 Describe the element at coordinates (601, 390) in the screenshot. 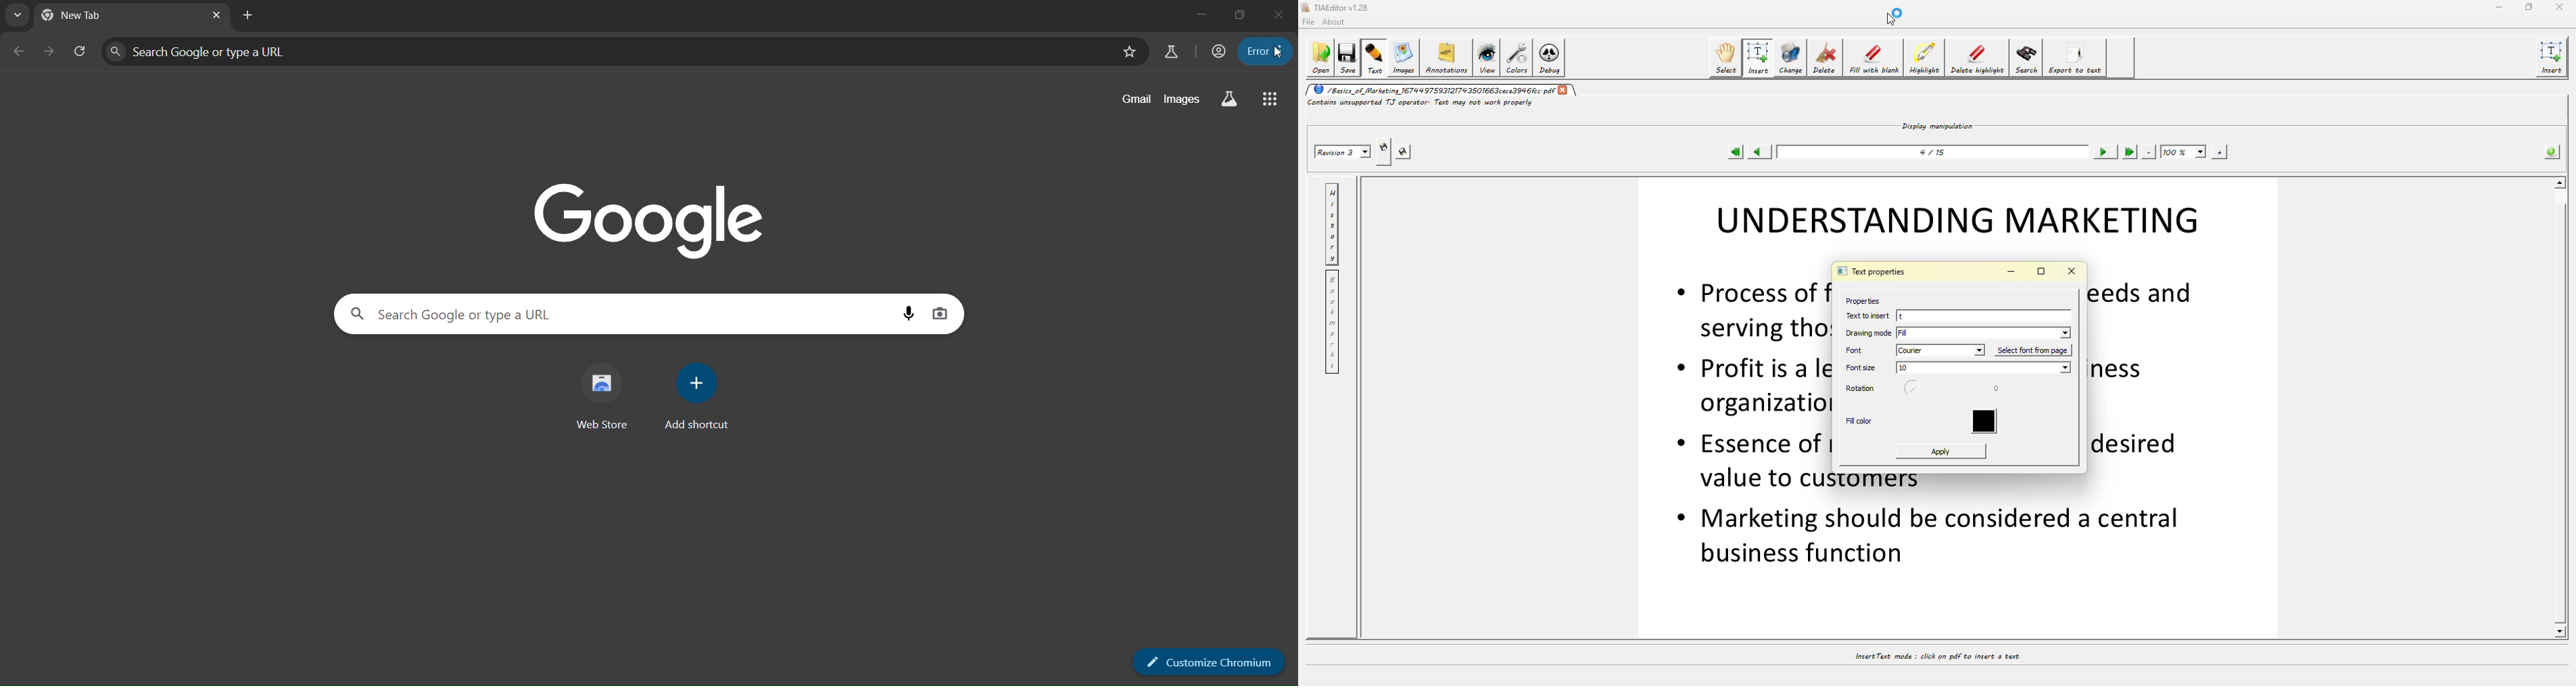

I see `web store` at that location.